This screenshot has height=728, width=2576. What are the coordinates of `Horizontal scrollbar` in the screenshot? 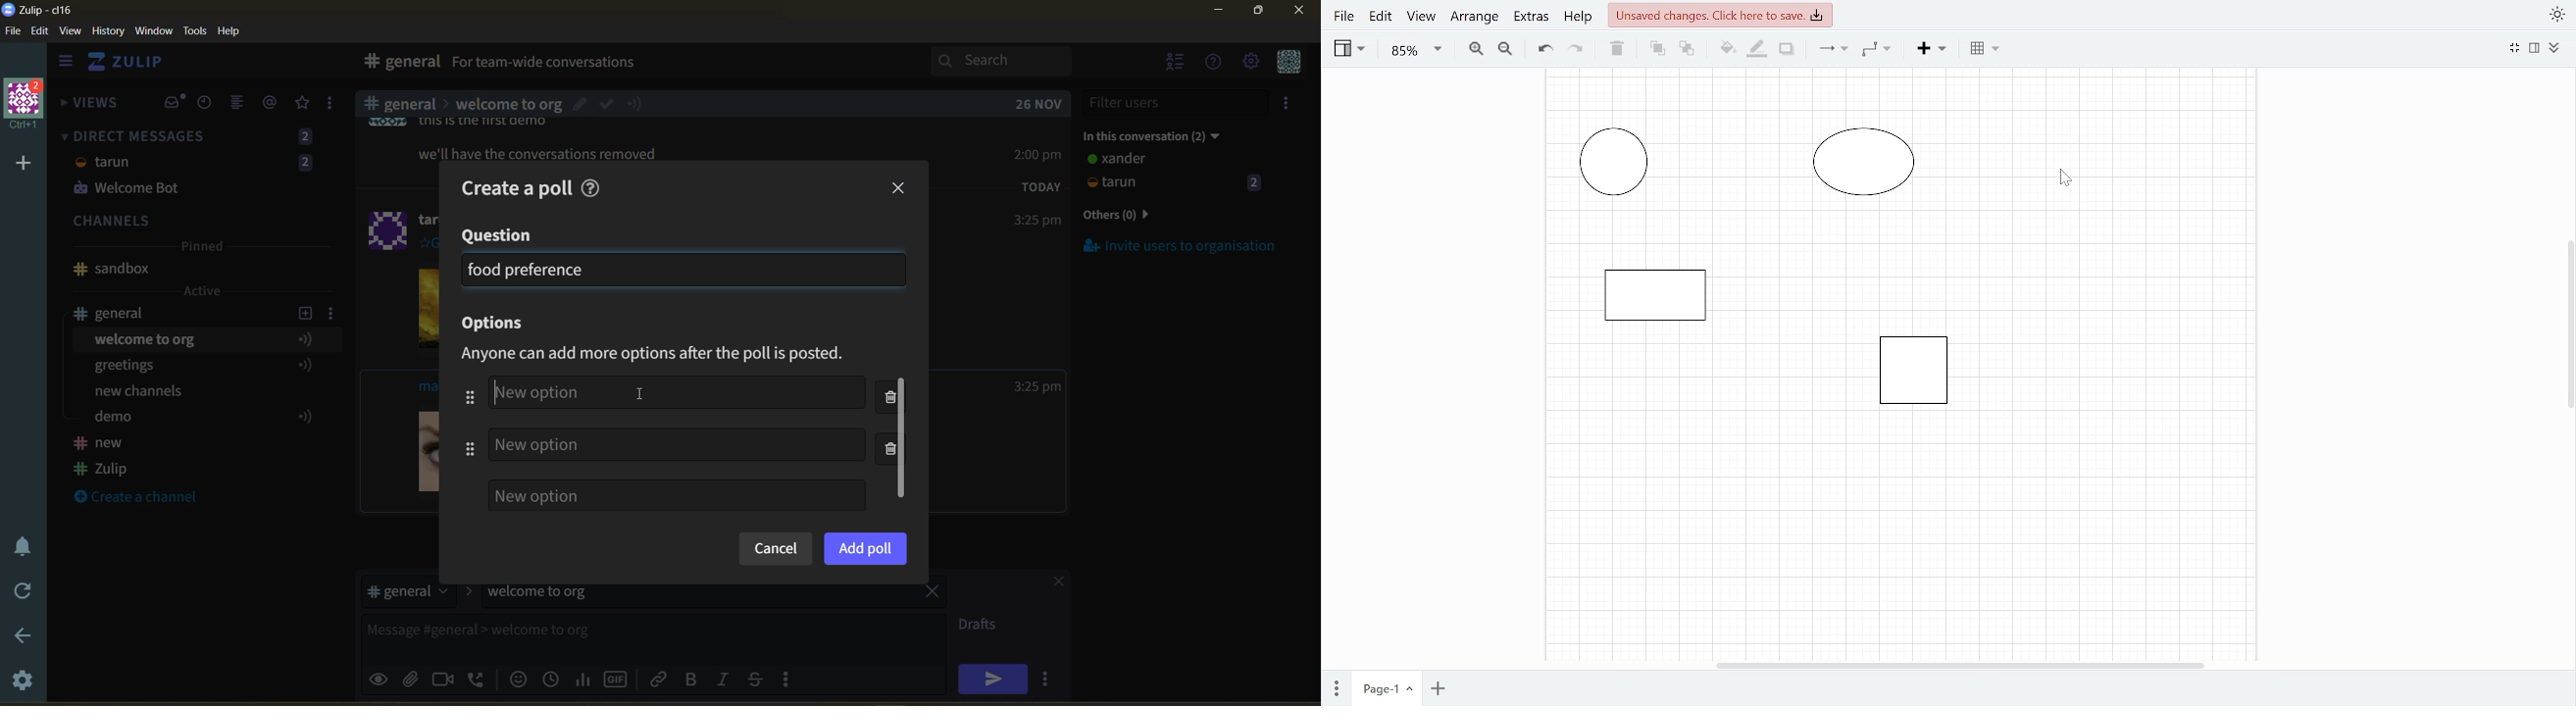 It's located at (1960, 664).